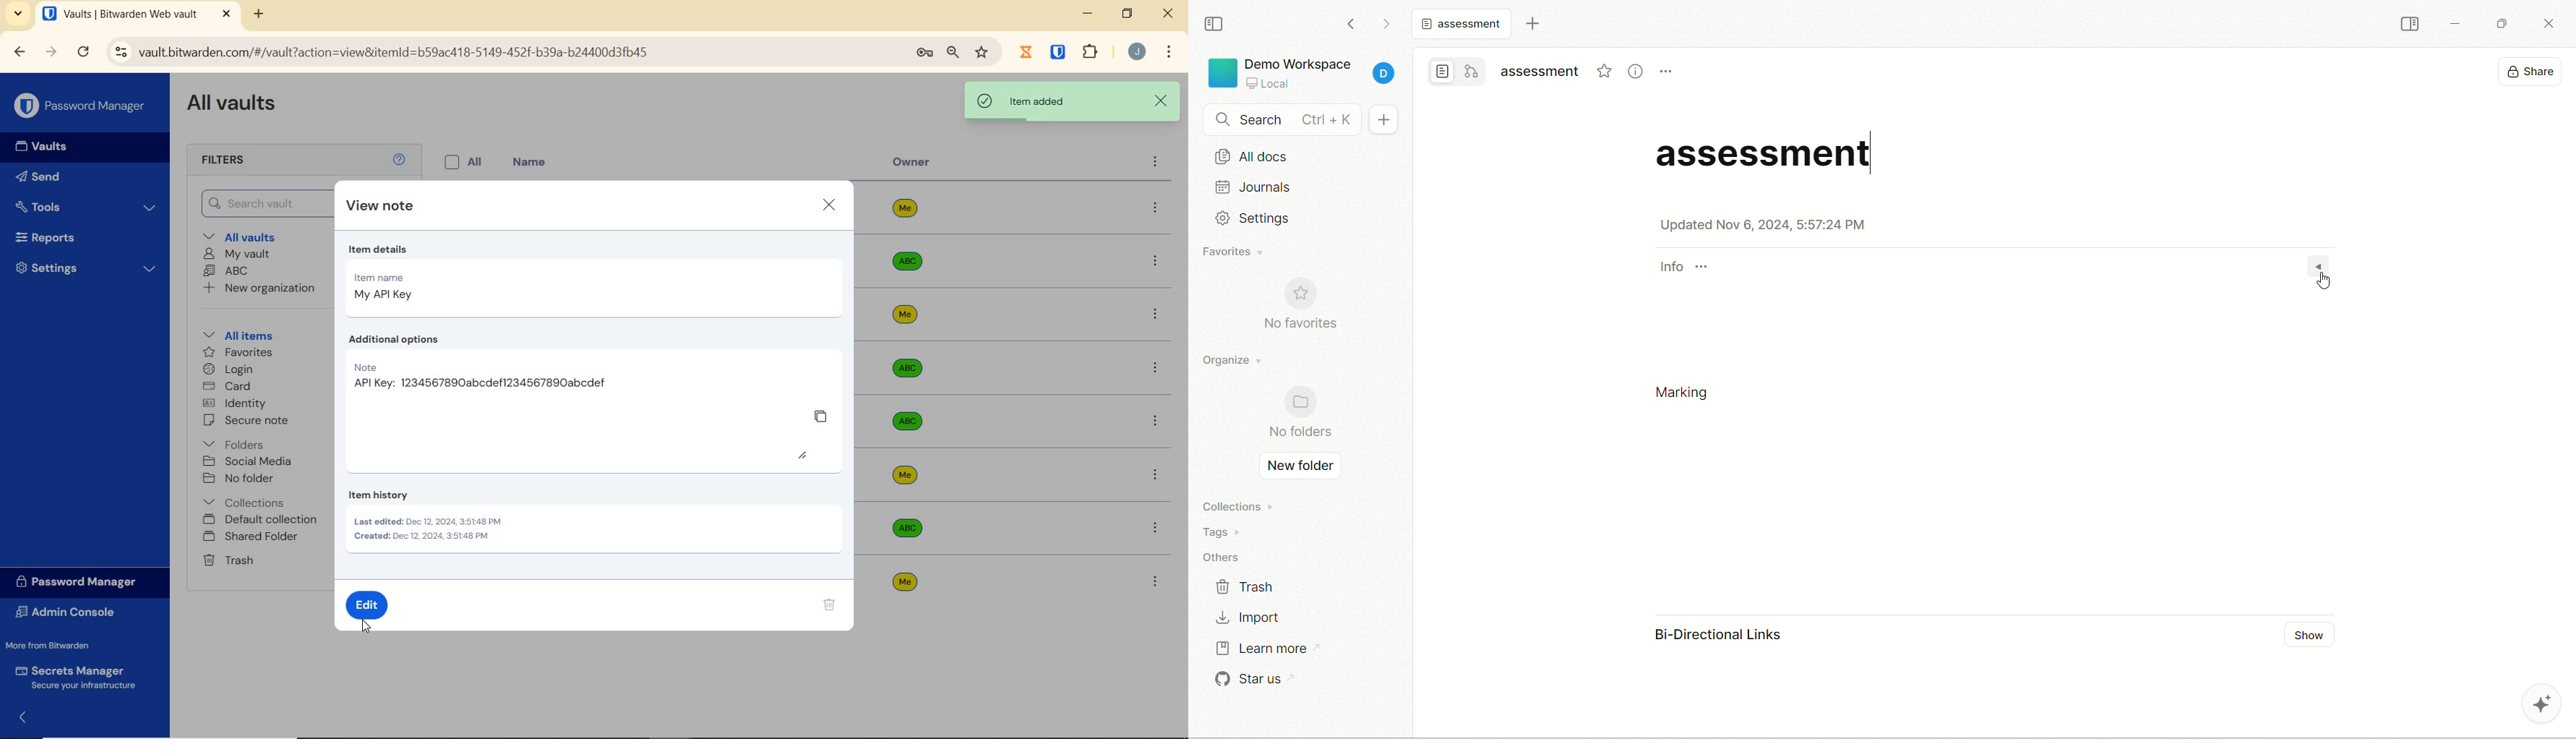  I want to click on card, so click(229, 386).